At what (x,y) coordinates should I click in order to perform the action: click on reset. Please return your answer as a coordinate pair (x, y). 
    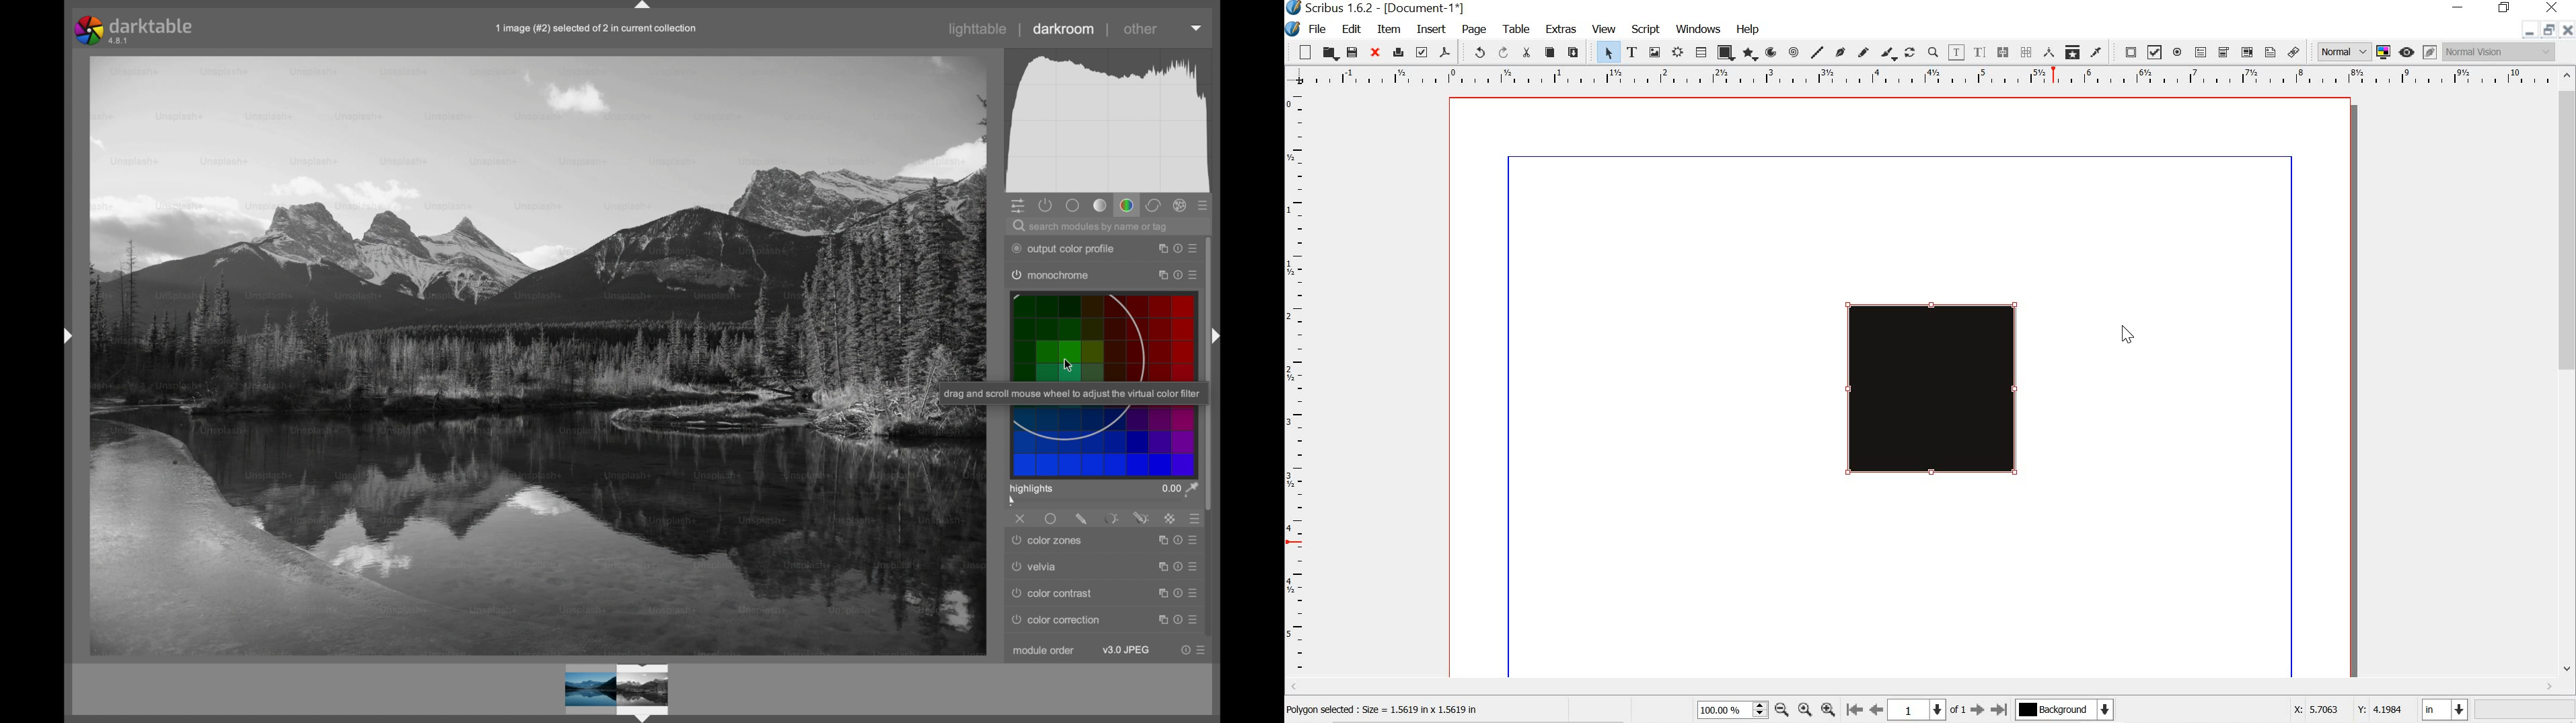
    Looking at the image, I should click on (1179, 541).